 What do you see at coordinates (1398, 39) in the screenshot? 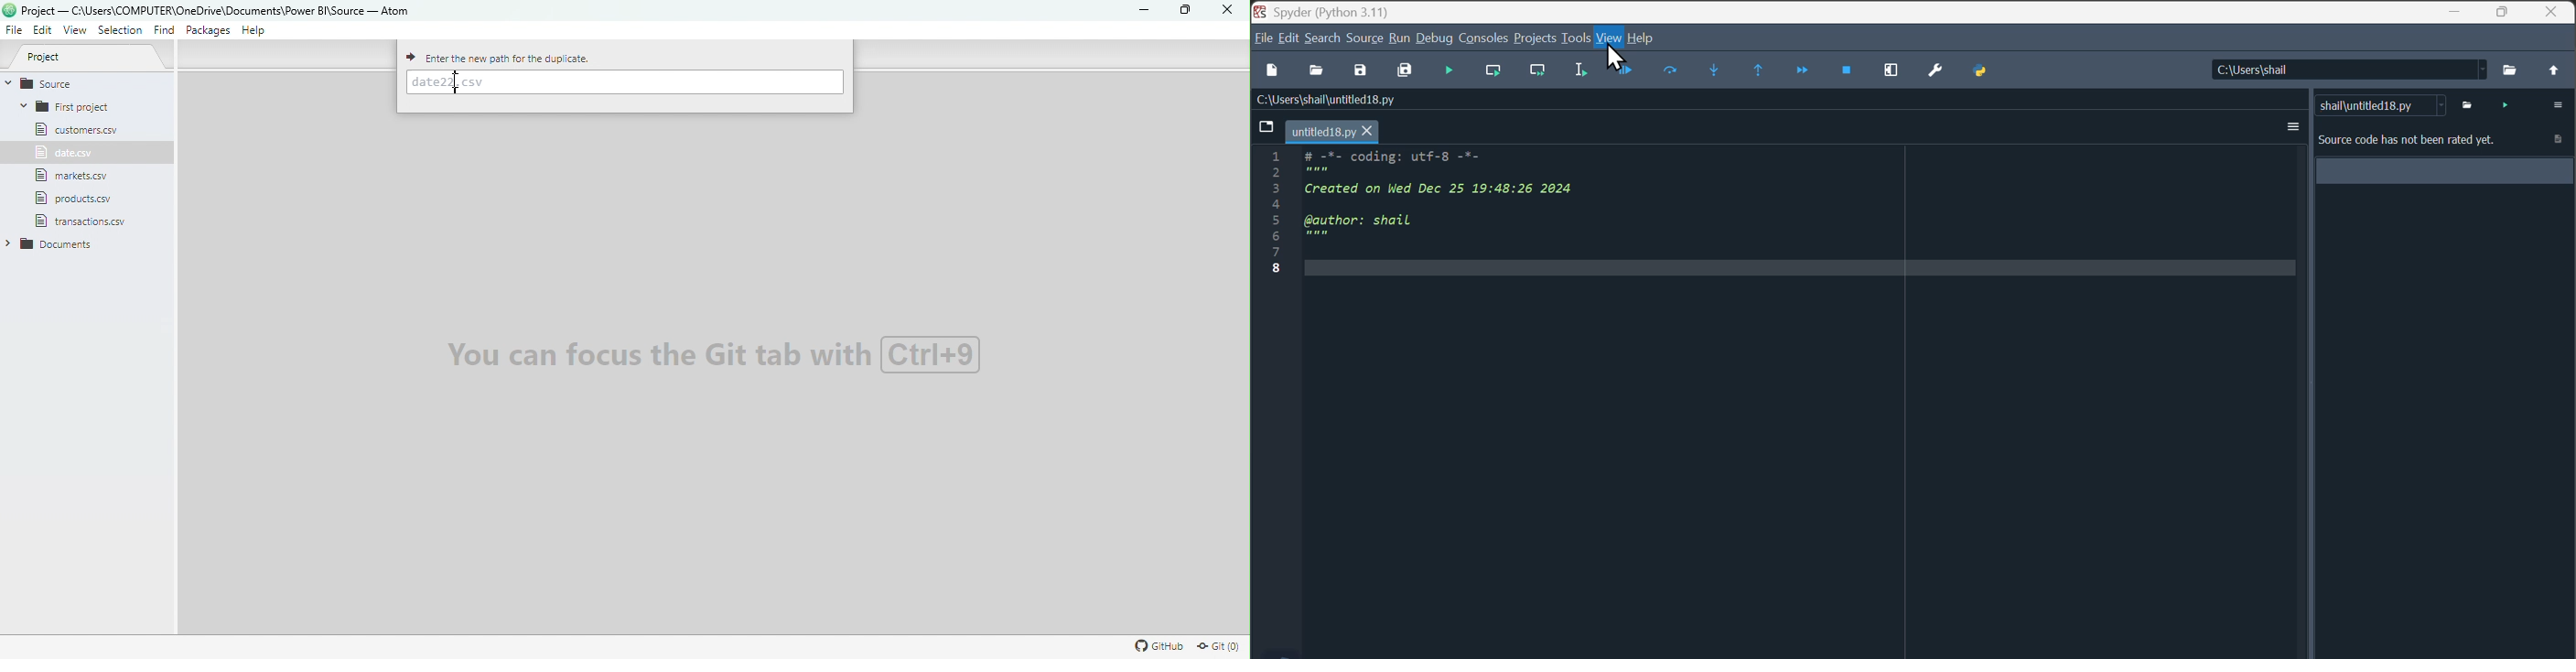
I see `Run` at bounding box center [1398, 39].